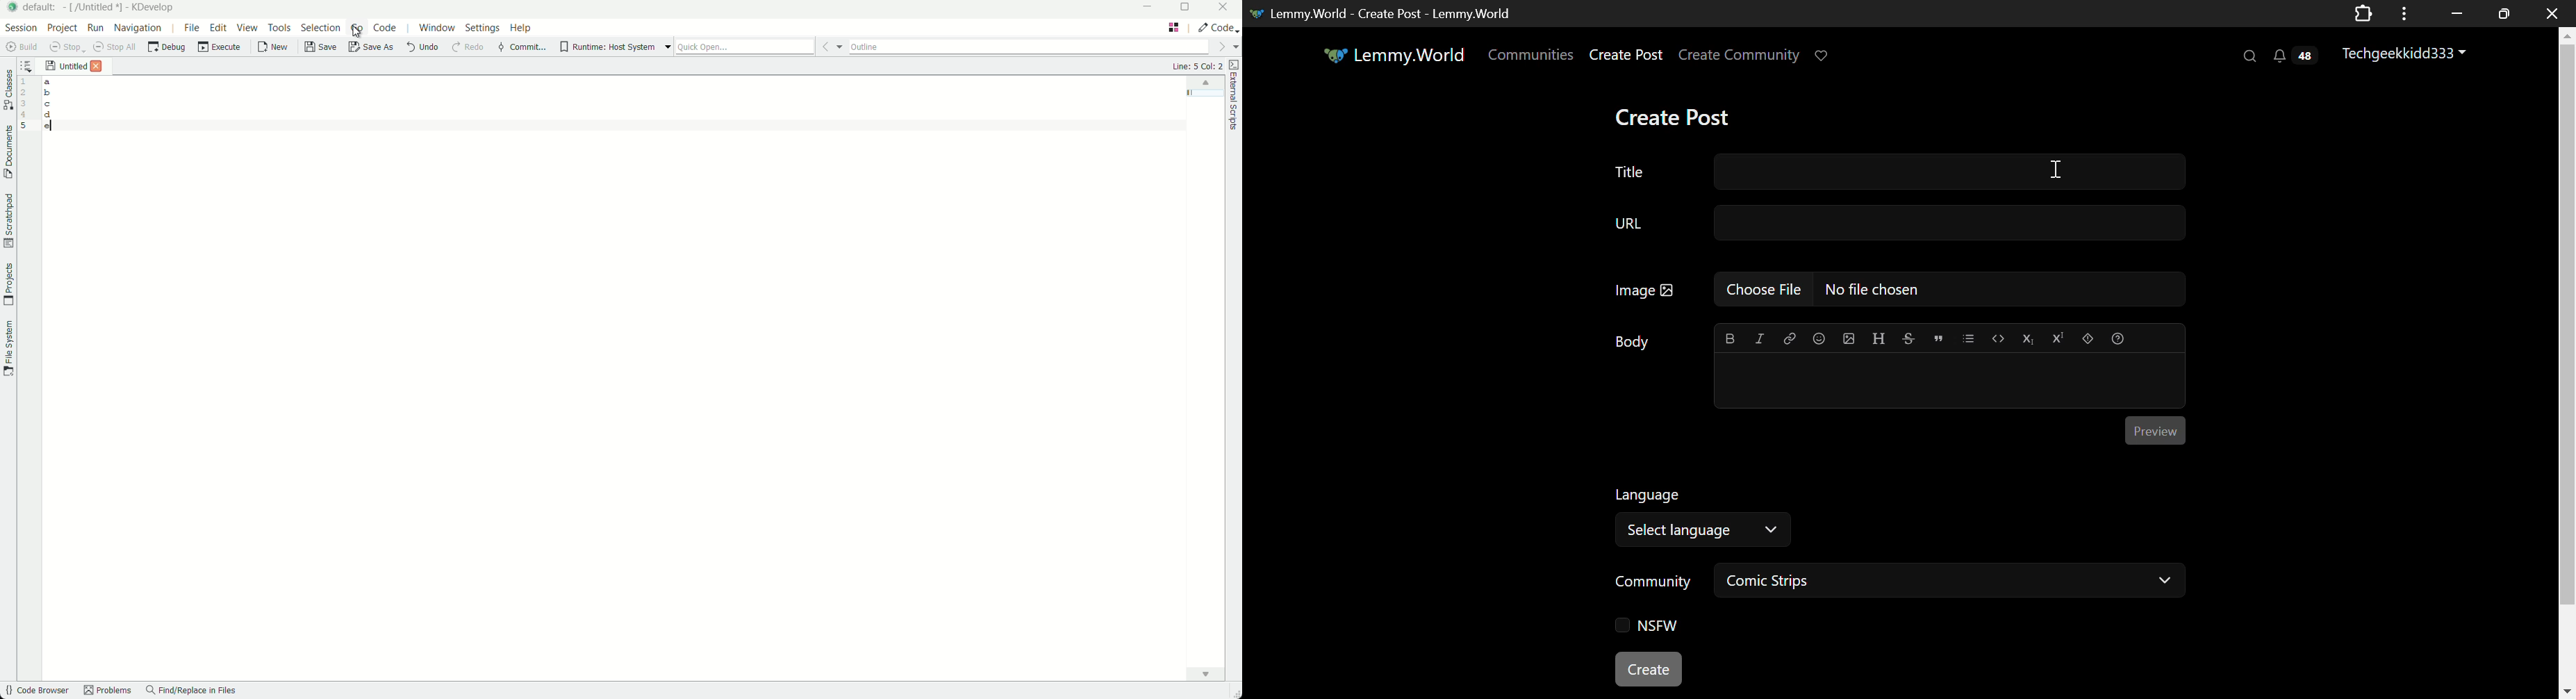 The image size is (2576, 700). What do you see at coordinates (42, 8) in the screenshot?
I see `default` at bounding box center [42, 8].